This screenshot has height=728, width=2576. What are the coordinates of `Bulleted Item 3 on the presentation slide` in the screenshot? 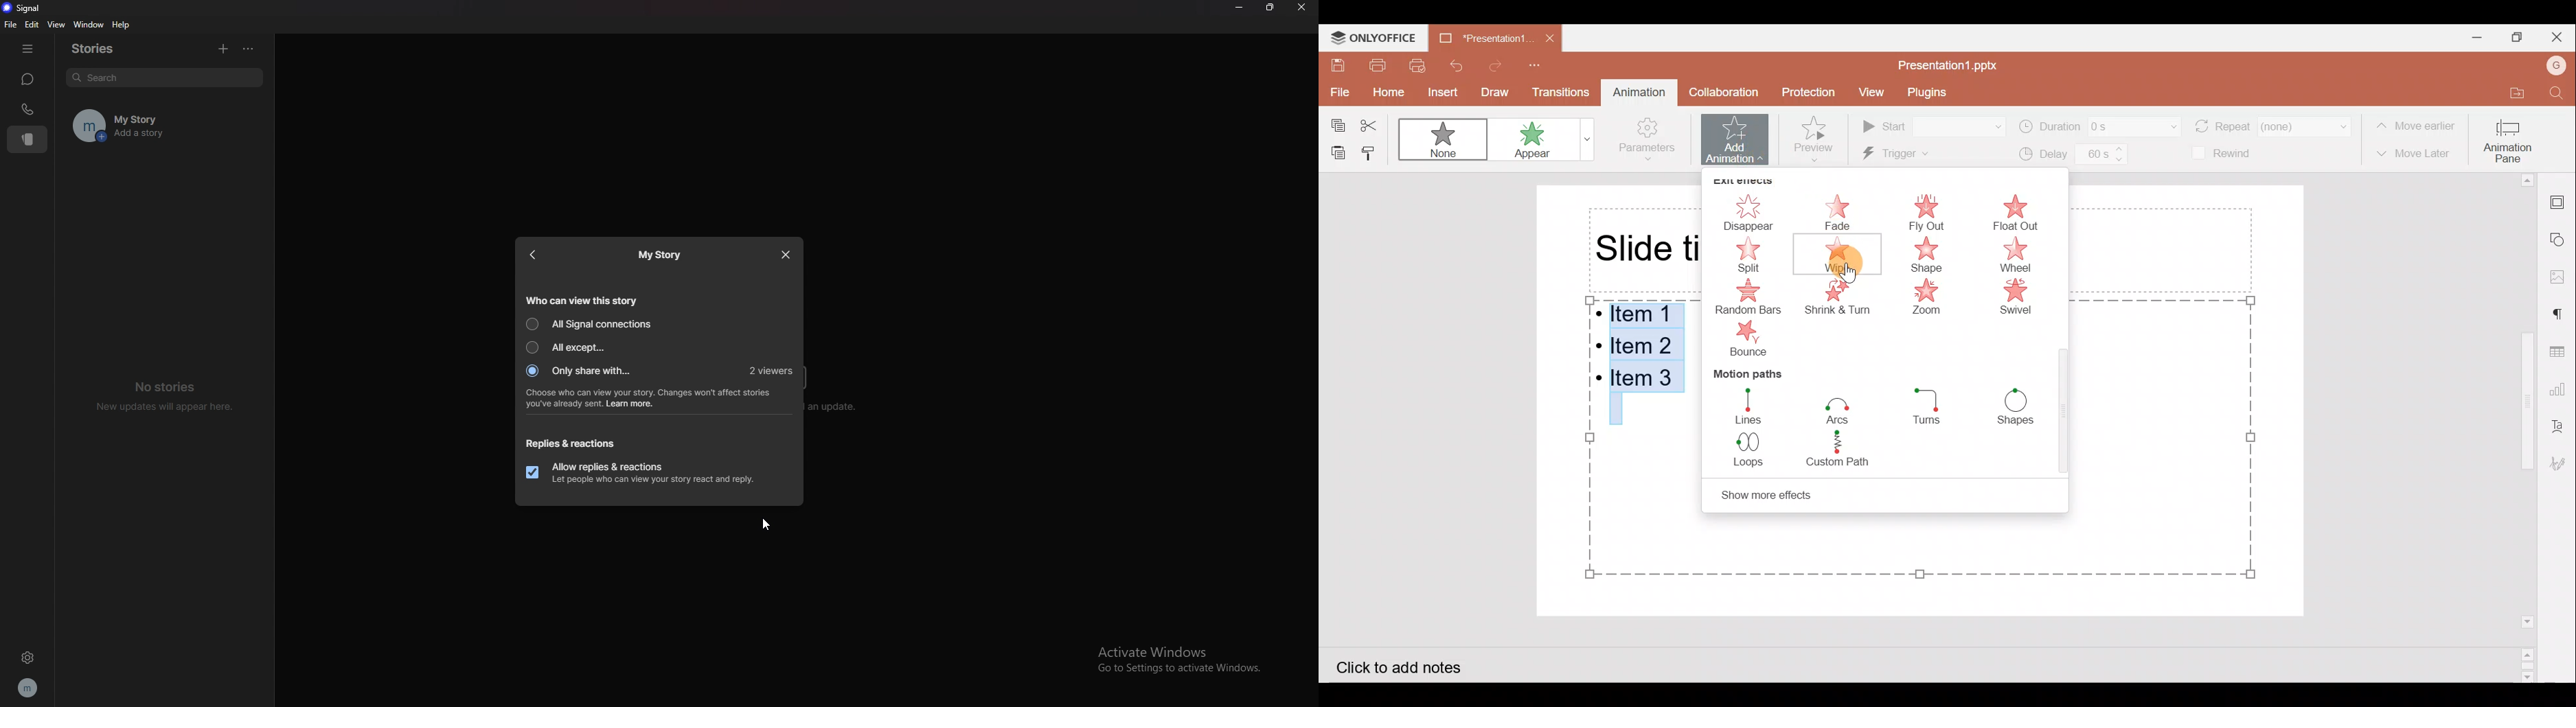 It's located at (1645, 381).